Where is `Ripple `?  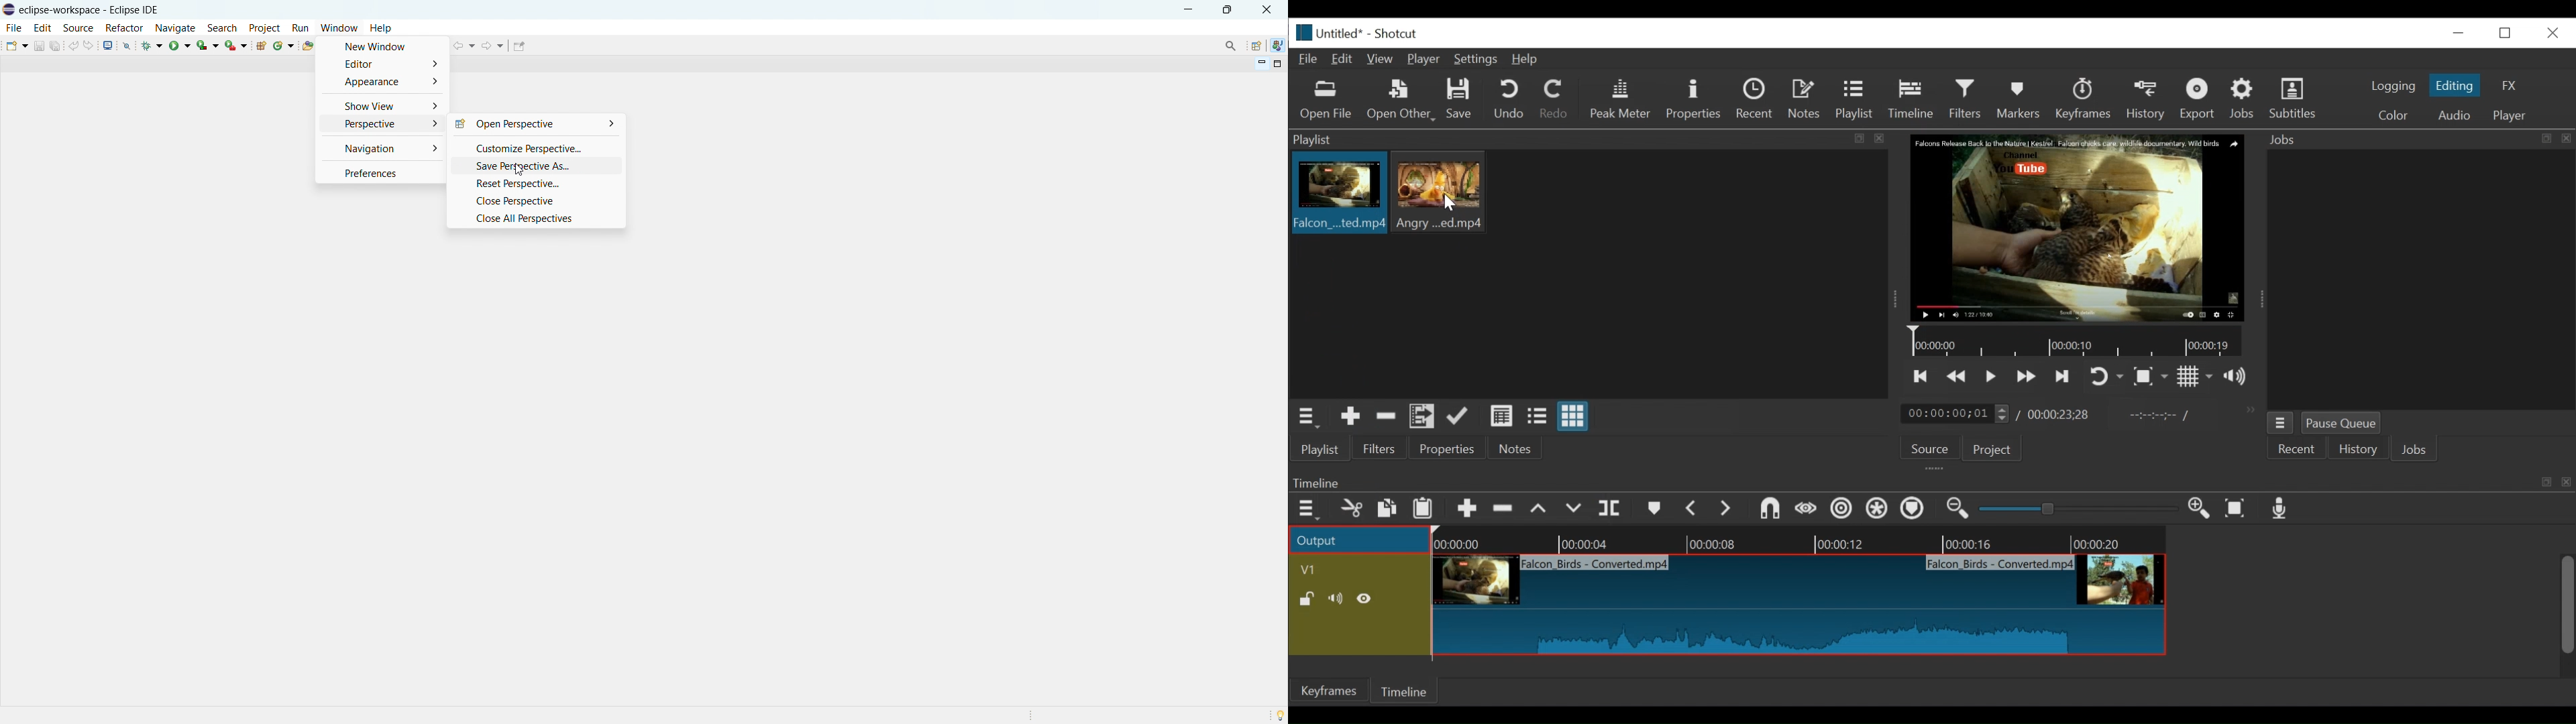 Ripple  is located at coordinates (1841, 510).